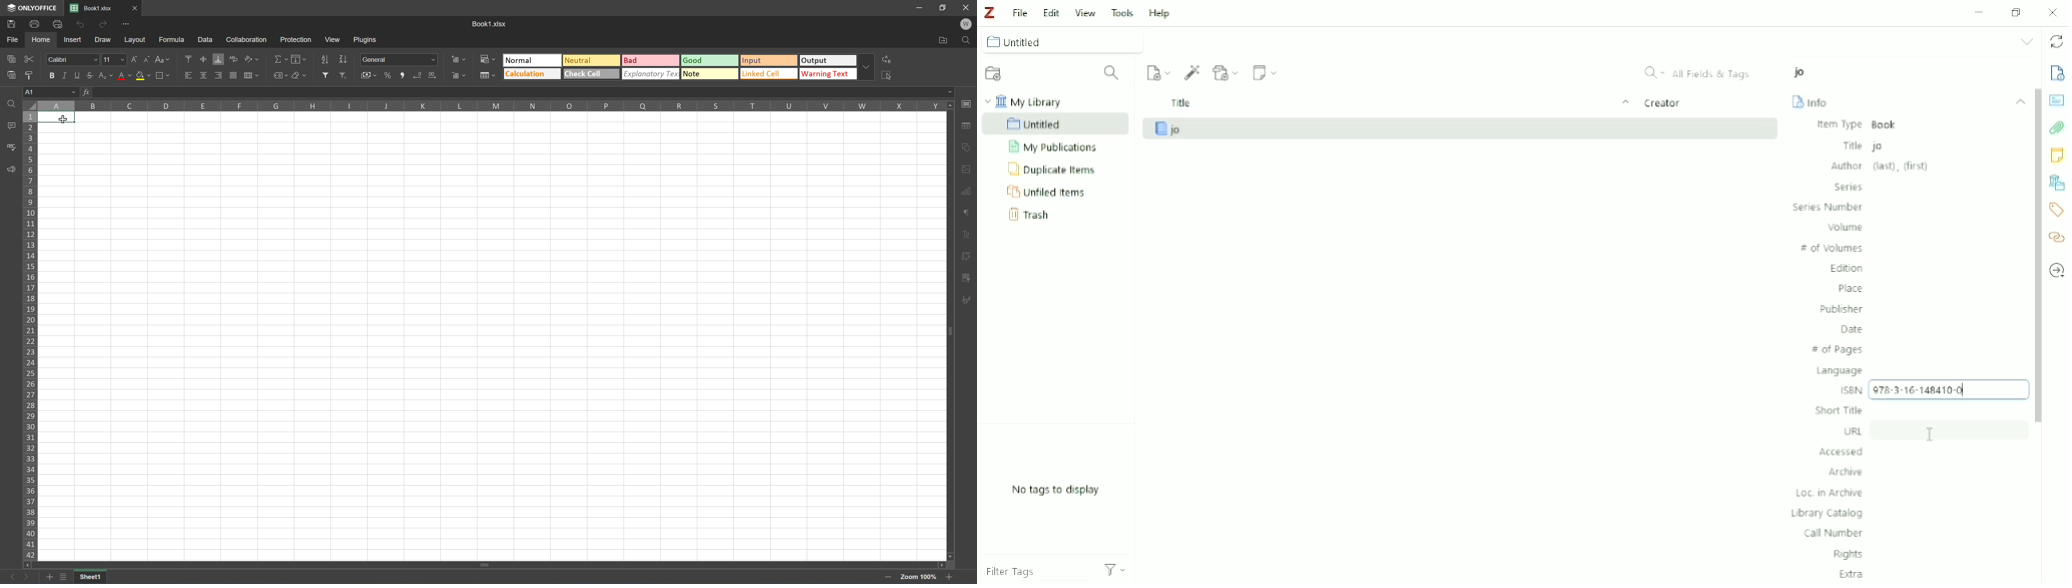  What do you see at coordinates (1157, 72) in the screenshot?
I see `New Item` at bounding box center [1157, 72].